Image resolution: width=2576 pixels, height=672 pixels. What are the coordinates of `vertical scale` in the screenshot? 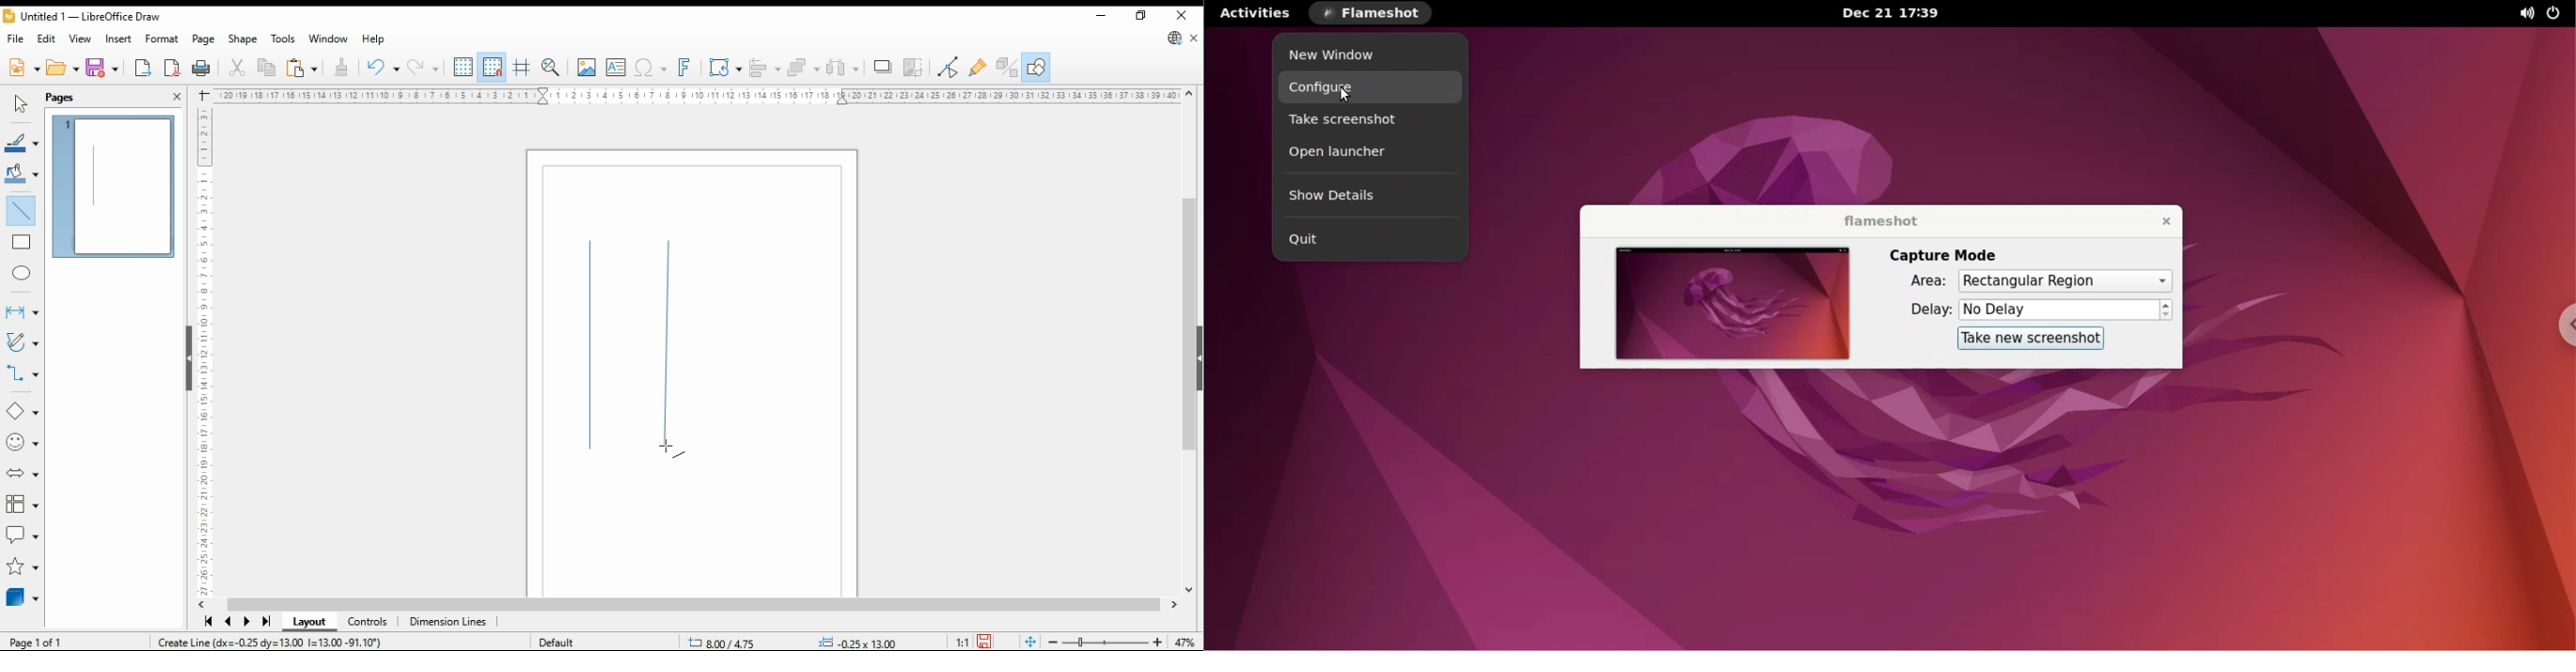 It's located at (206, 347).